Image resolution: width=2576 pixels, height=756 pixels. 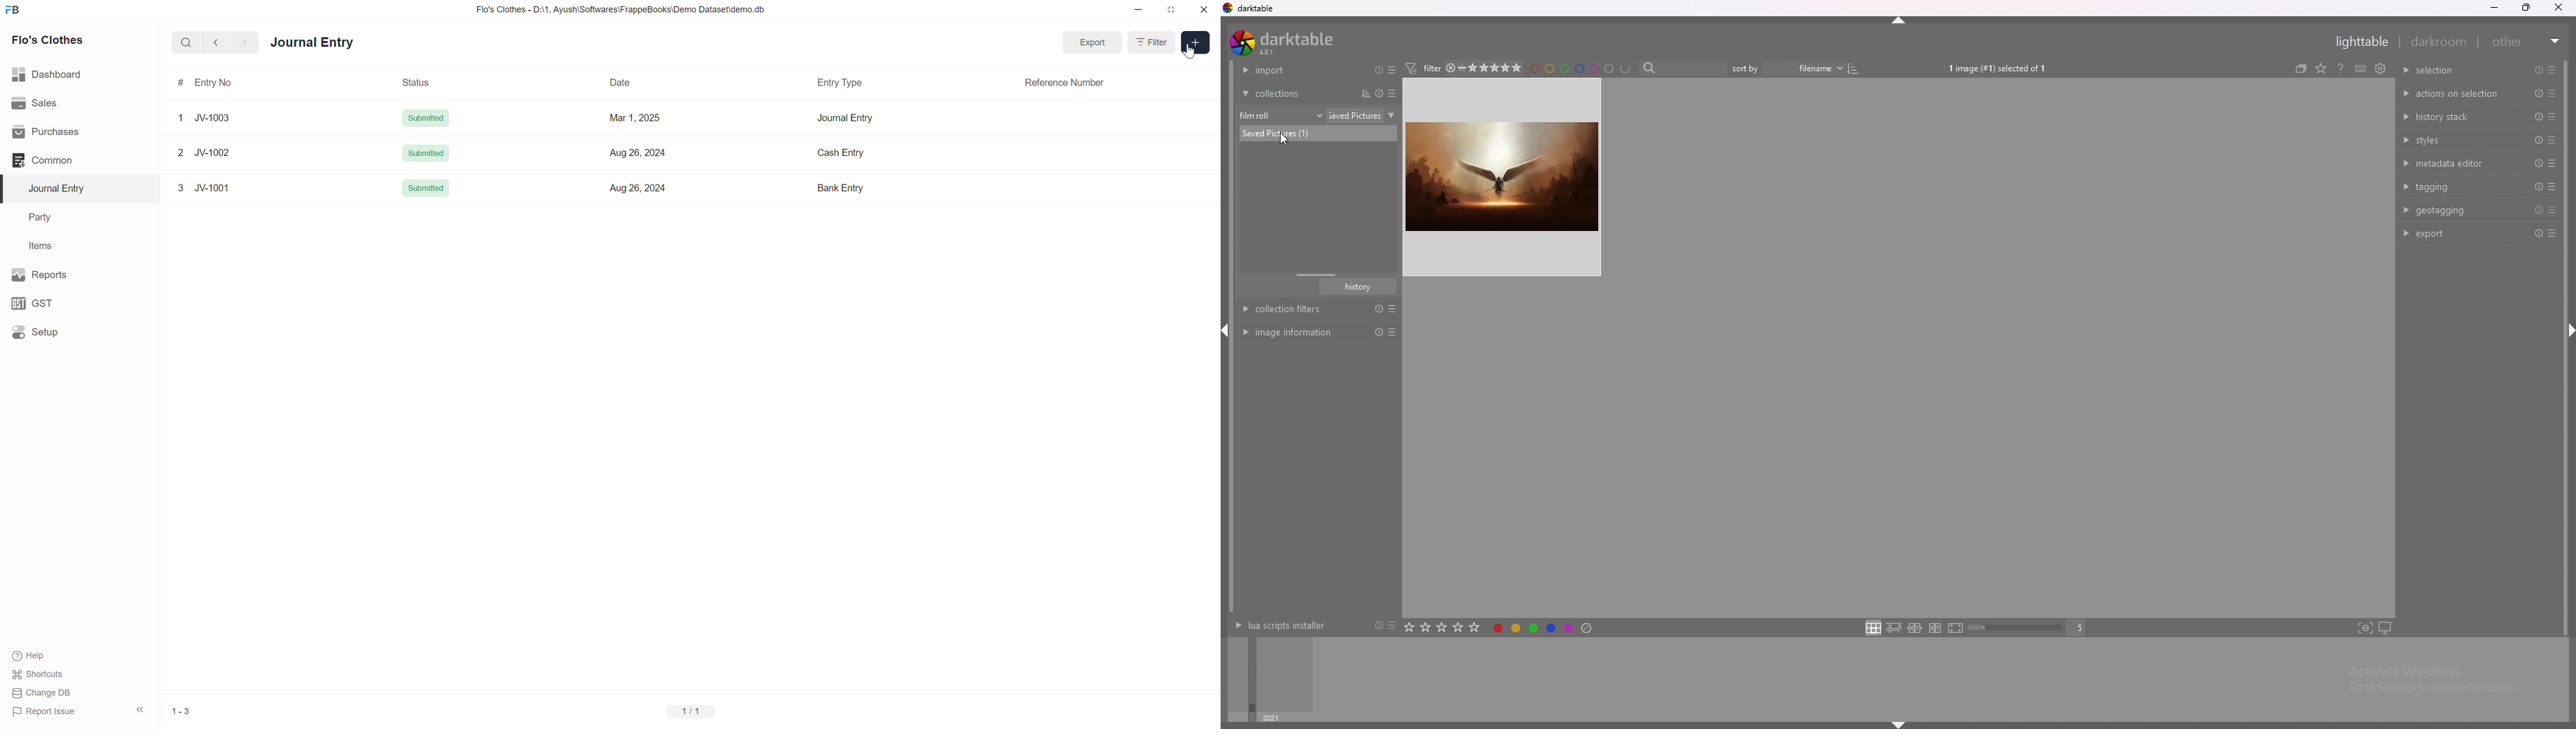 What do you see at coordinates (1895, 724) in the screenshot?
I see `hide` at bounding box center [1895, 724].